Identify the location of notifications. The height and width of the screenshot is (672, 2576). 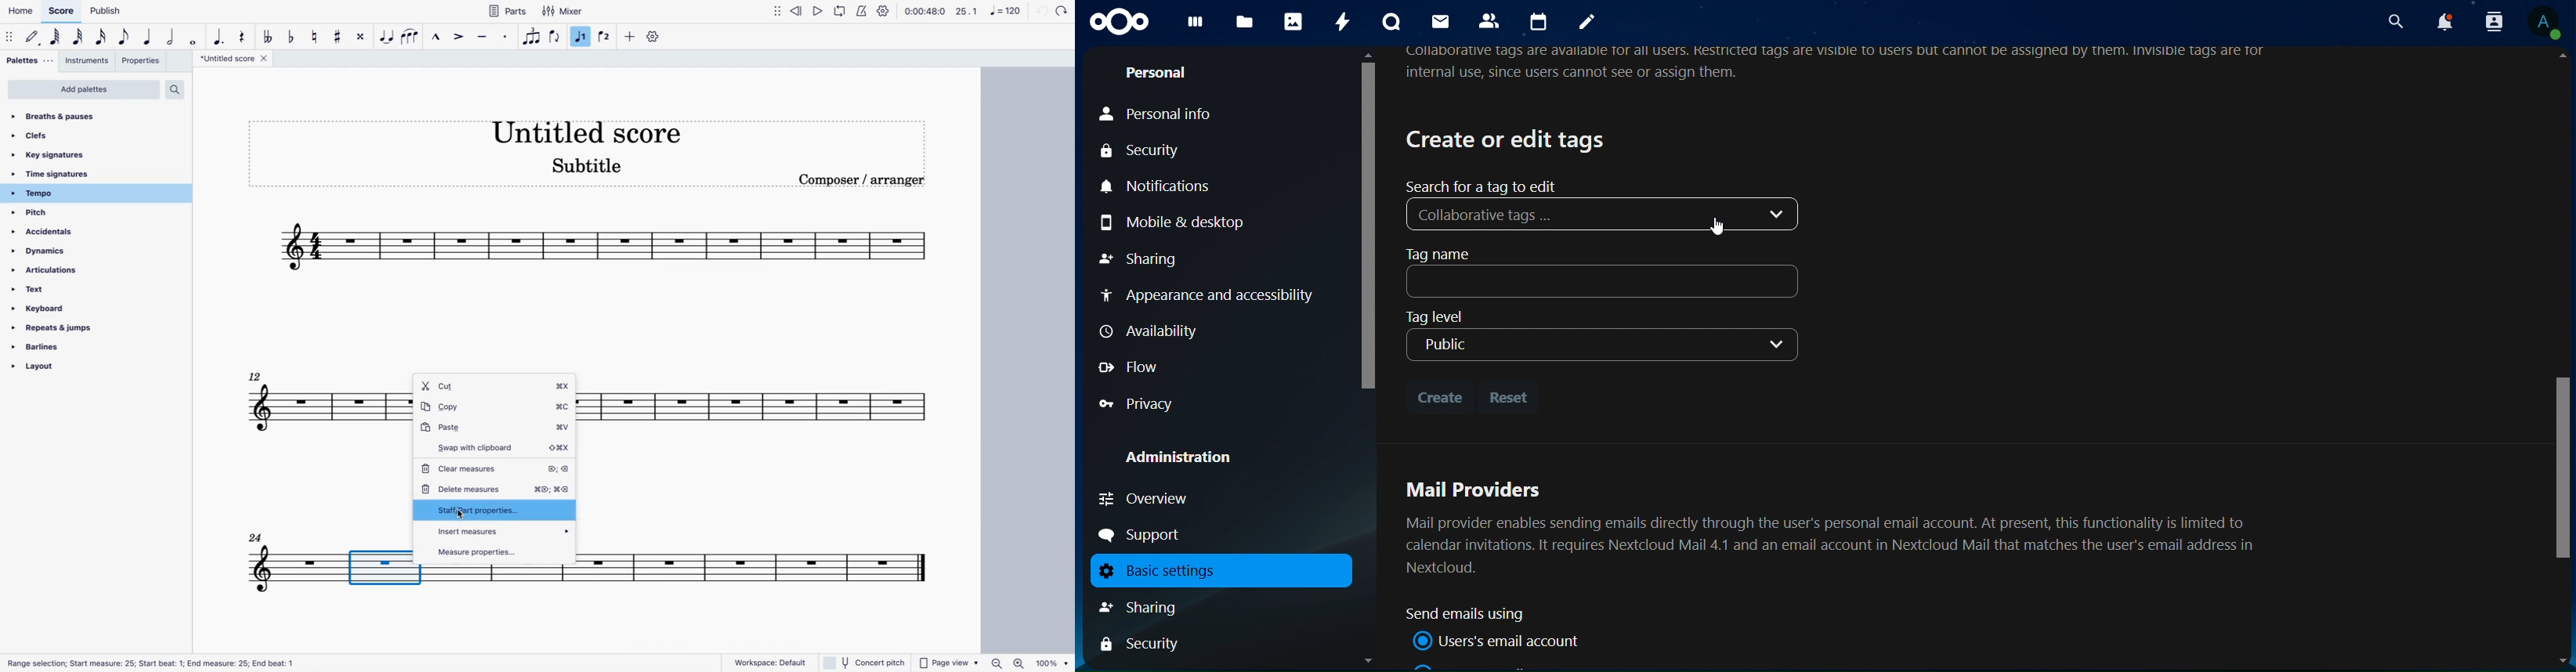
(1163, 187).